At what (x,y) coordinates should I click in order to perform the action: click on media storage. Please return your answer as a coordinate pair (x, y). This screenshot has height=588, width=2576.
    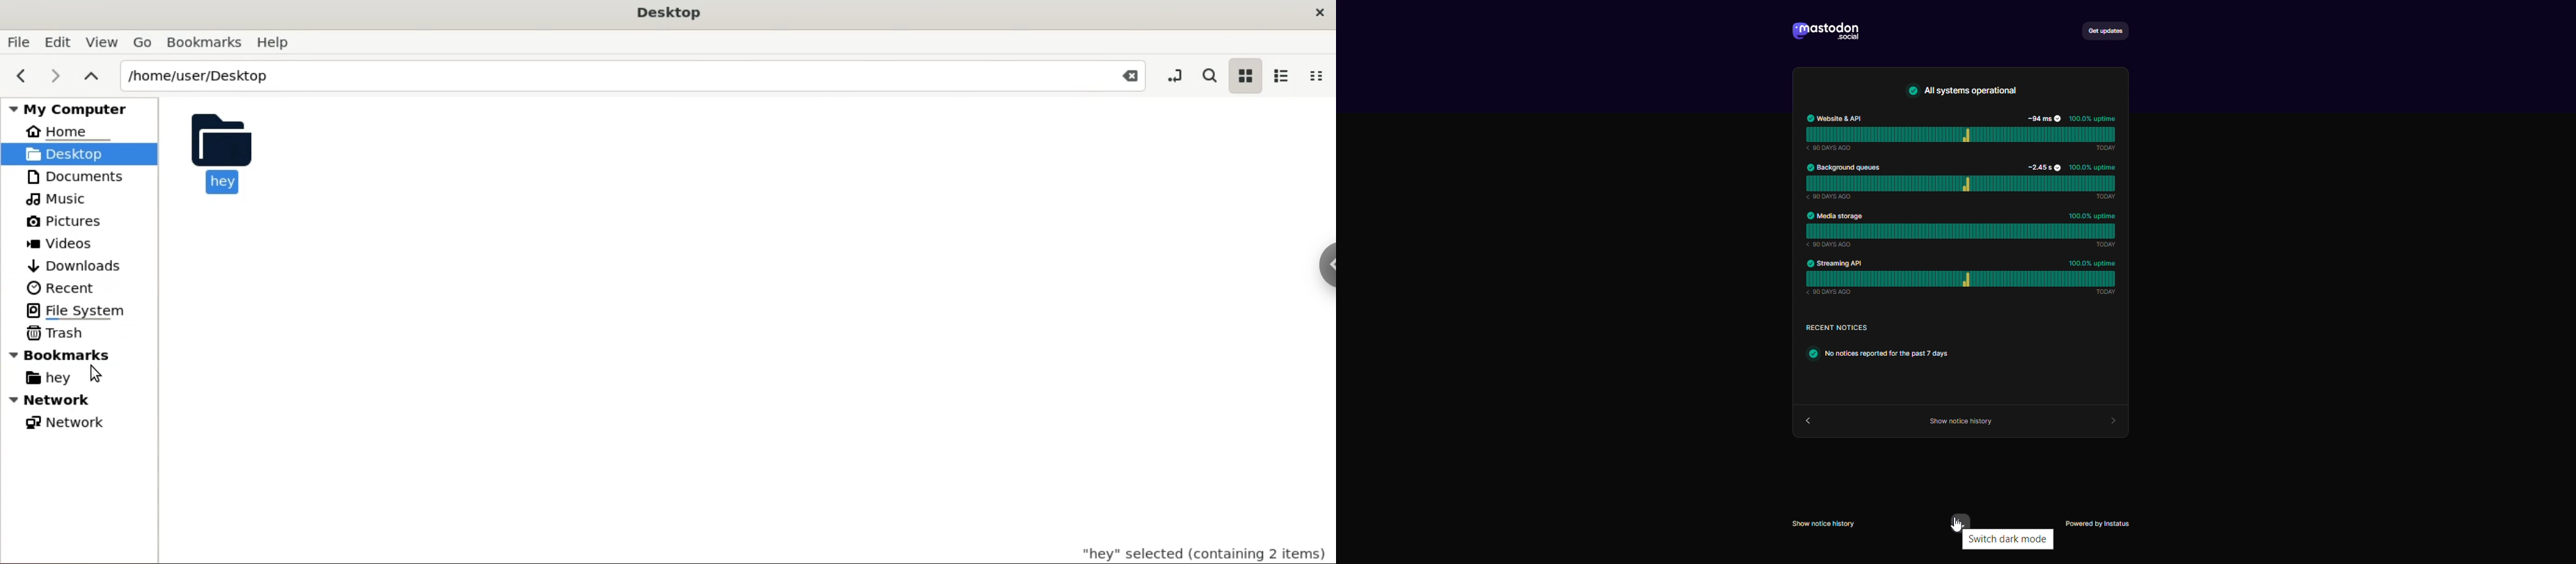
    Looking at the image, I should click on (1960, 230).